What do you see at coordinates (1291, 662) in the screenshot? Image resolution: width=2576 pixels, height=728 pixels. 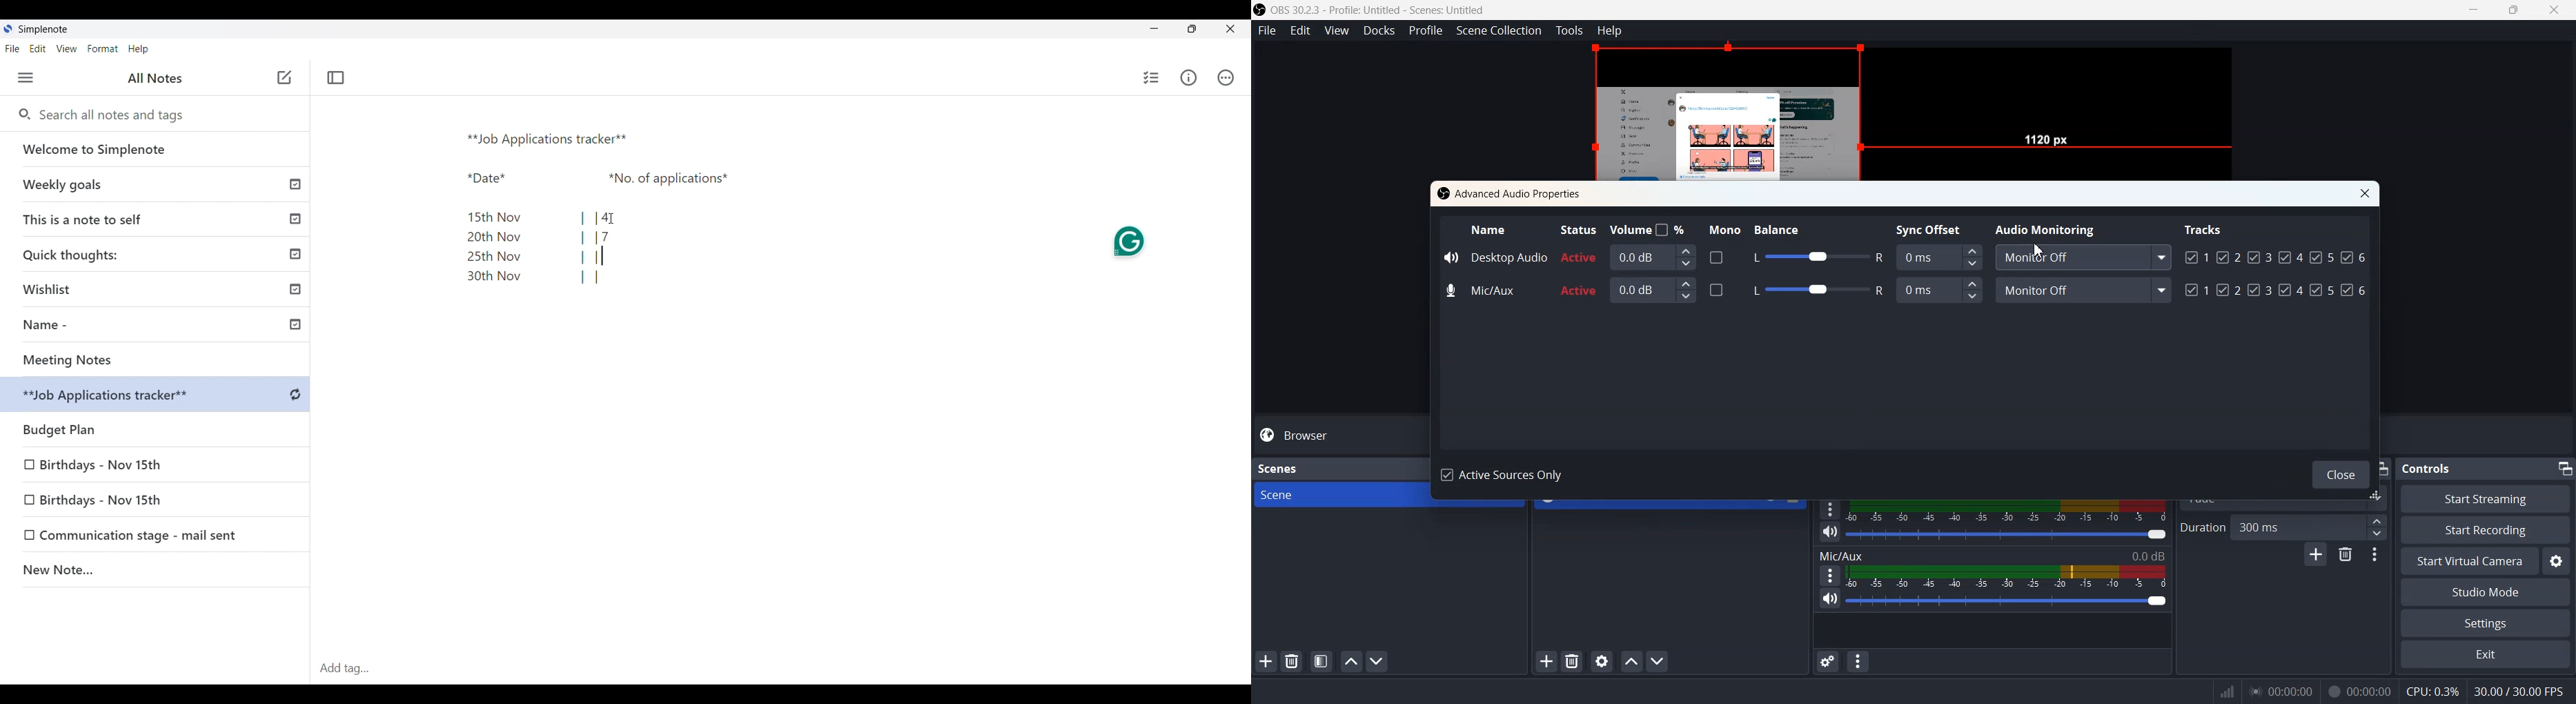 I see `Delete Selected Scene` at bounding box center [1291, 662].